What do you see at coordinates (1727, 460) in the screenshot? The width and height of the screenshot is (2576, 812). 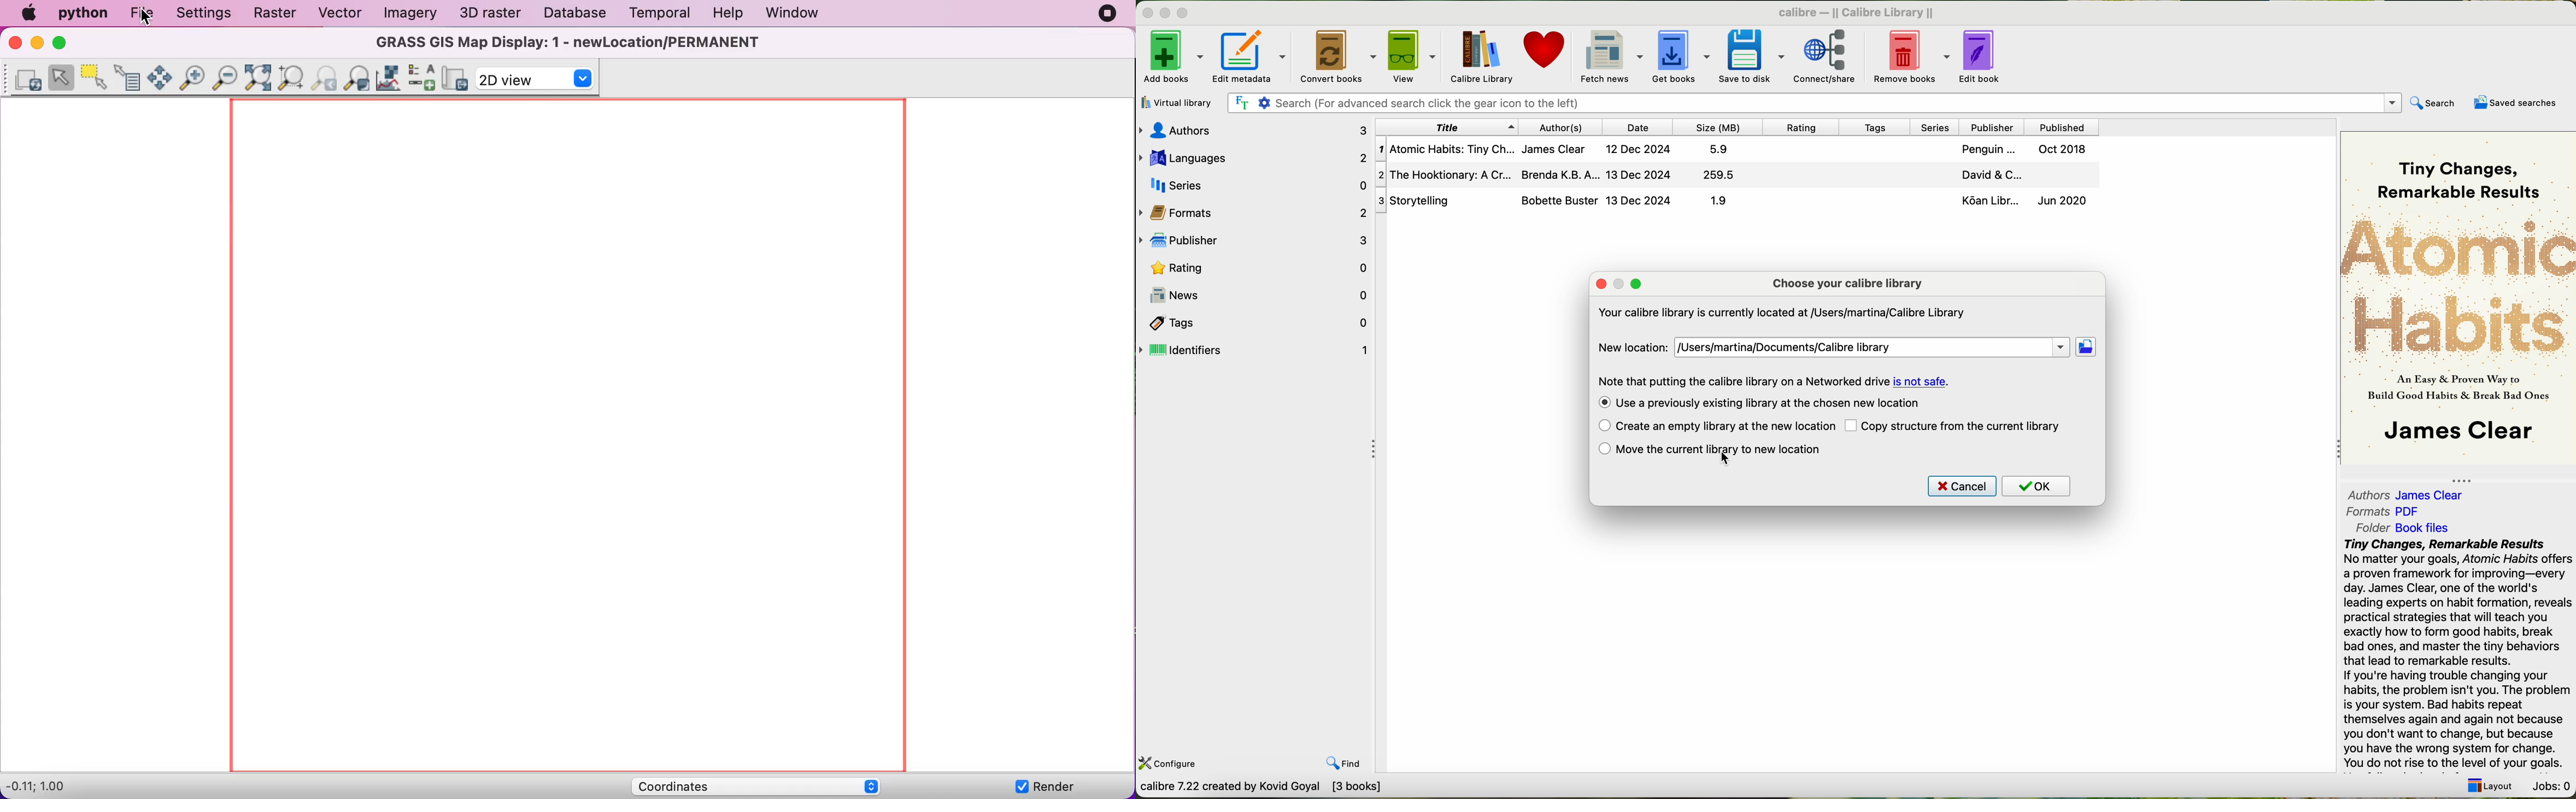 I see `curso` at bounding box center [1727, 460].